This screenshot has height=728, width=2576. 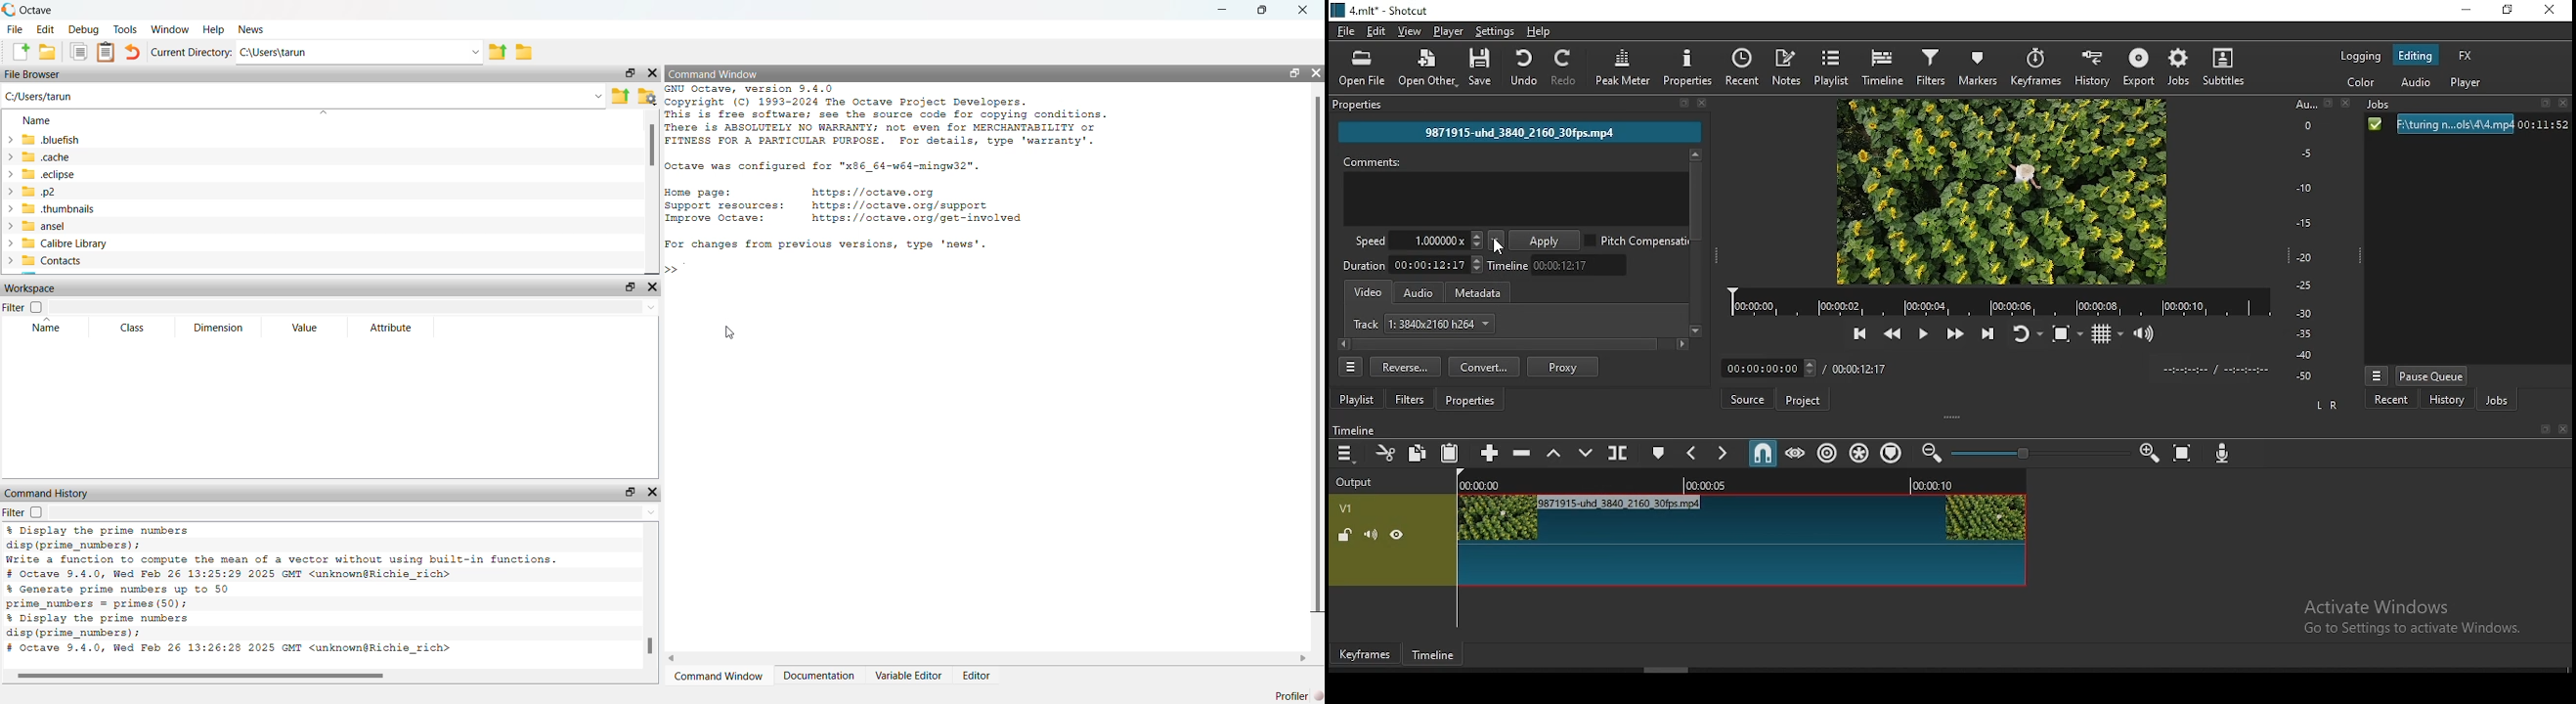 What do you see at coordinates (1771, 369) in the screenshot?
I see `Timer` at bounding box center [1771, 369].